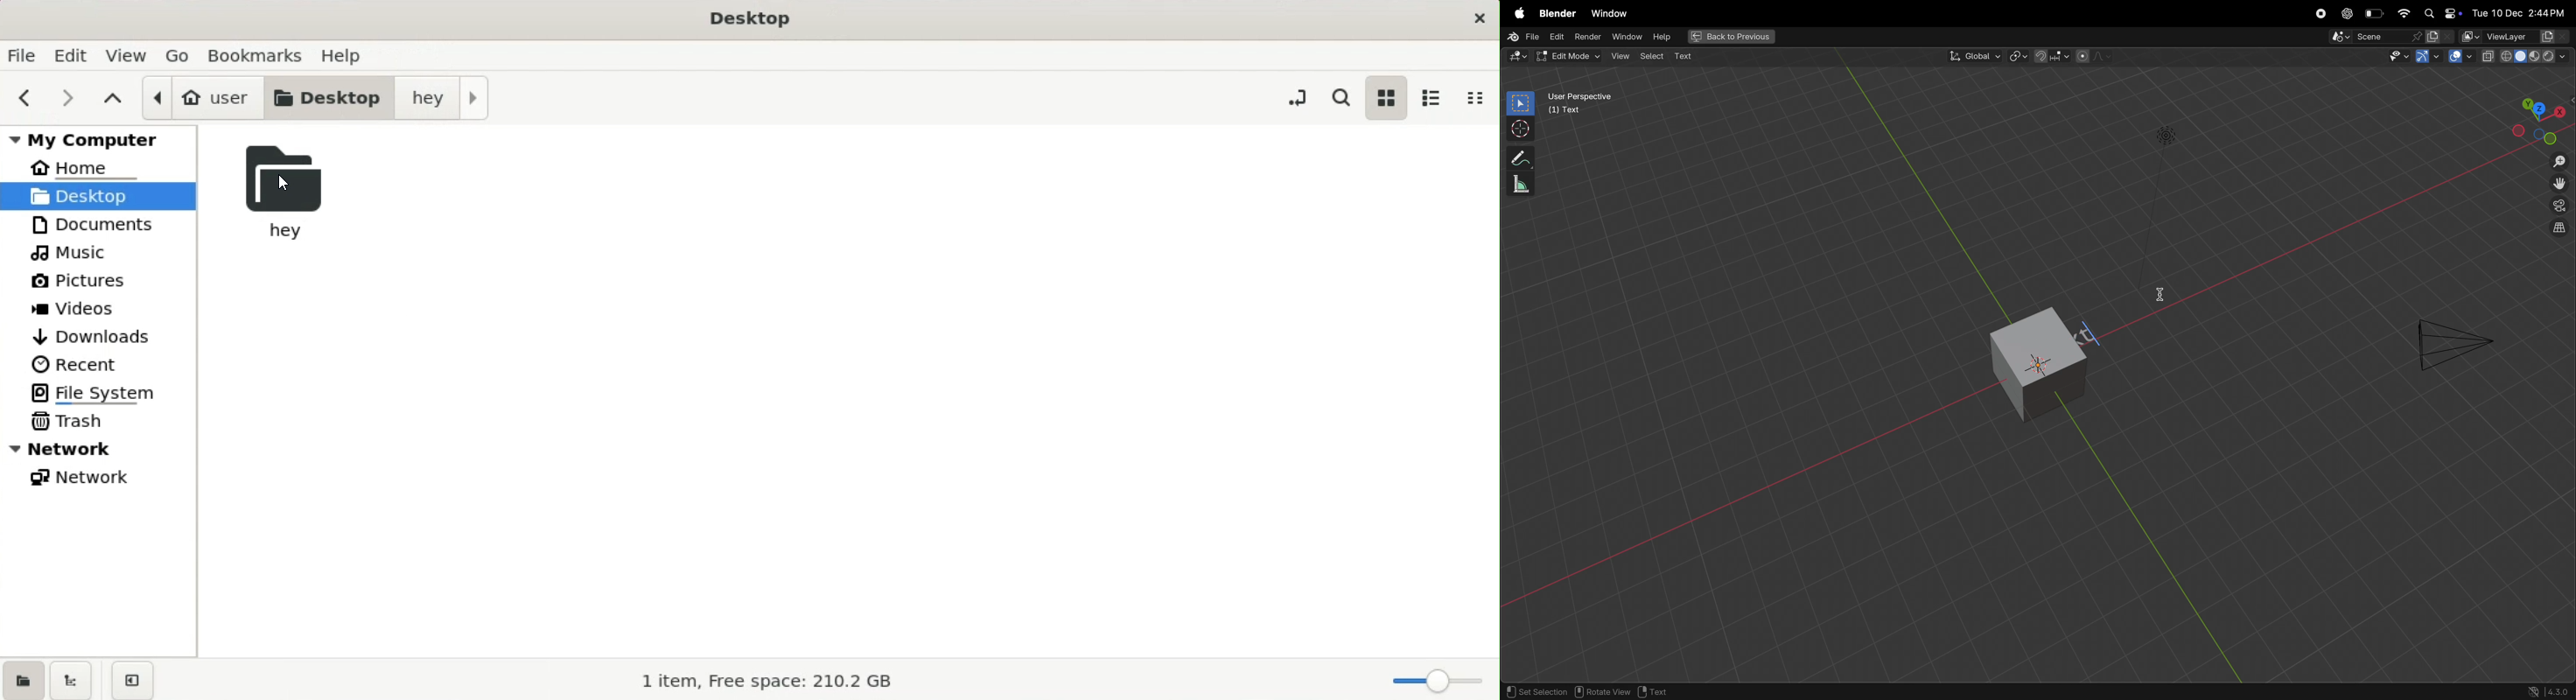 The height and width of the screenshot is (700, 2576). Describe the element at coordinates (101, 392) in the screenshot. I see `file system` at that location.